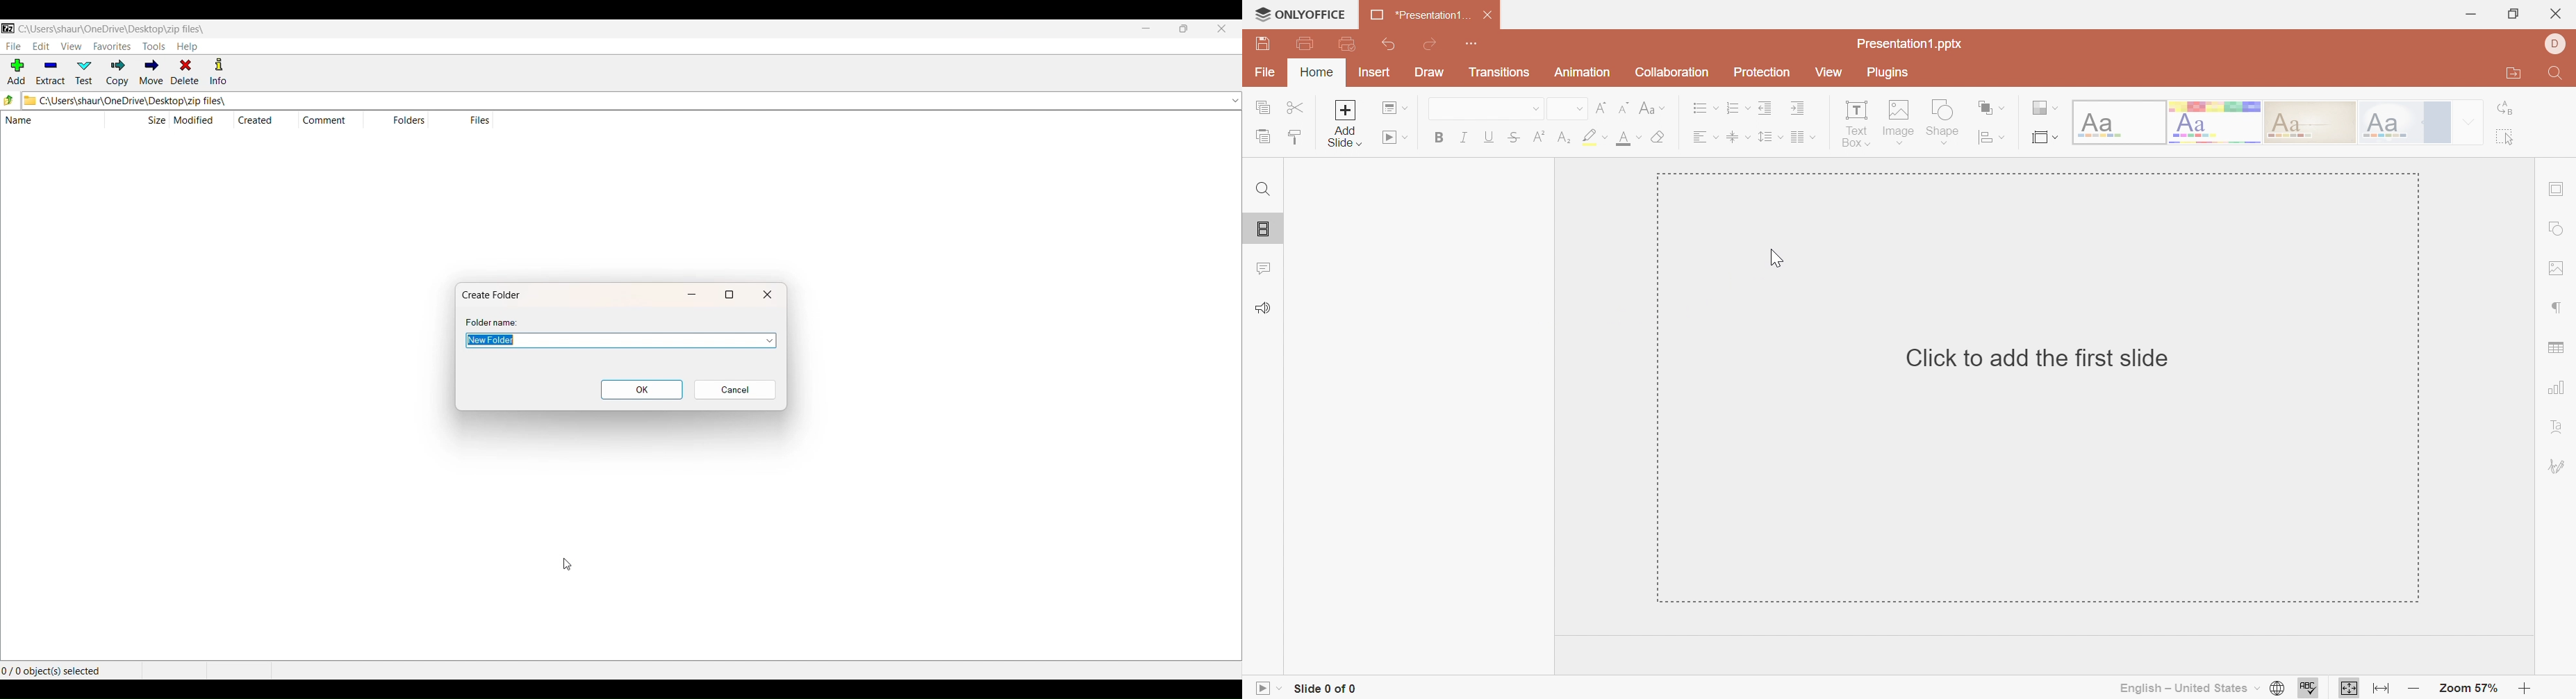  Describe the element at coordinates (2215, 122) in the screenshot. I see `Basic` at that location.